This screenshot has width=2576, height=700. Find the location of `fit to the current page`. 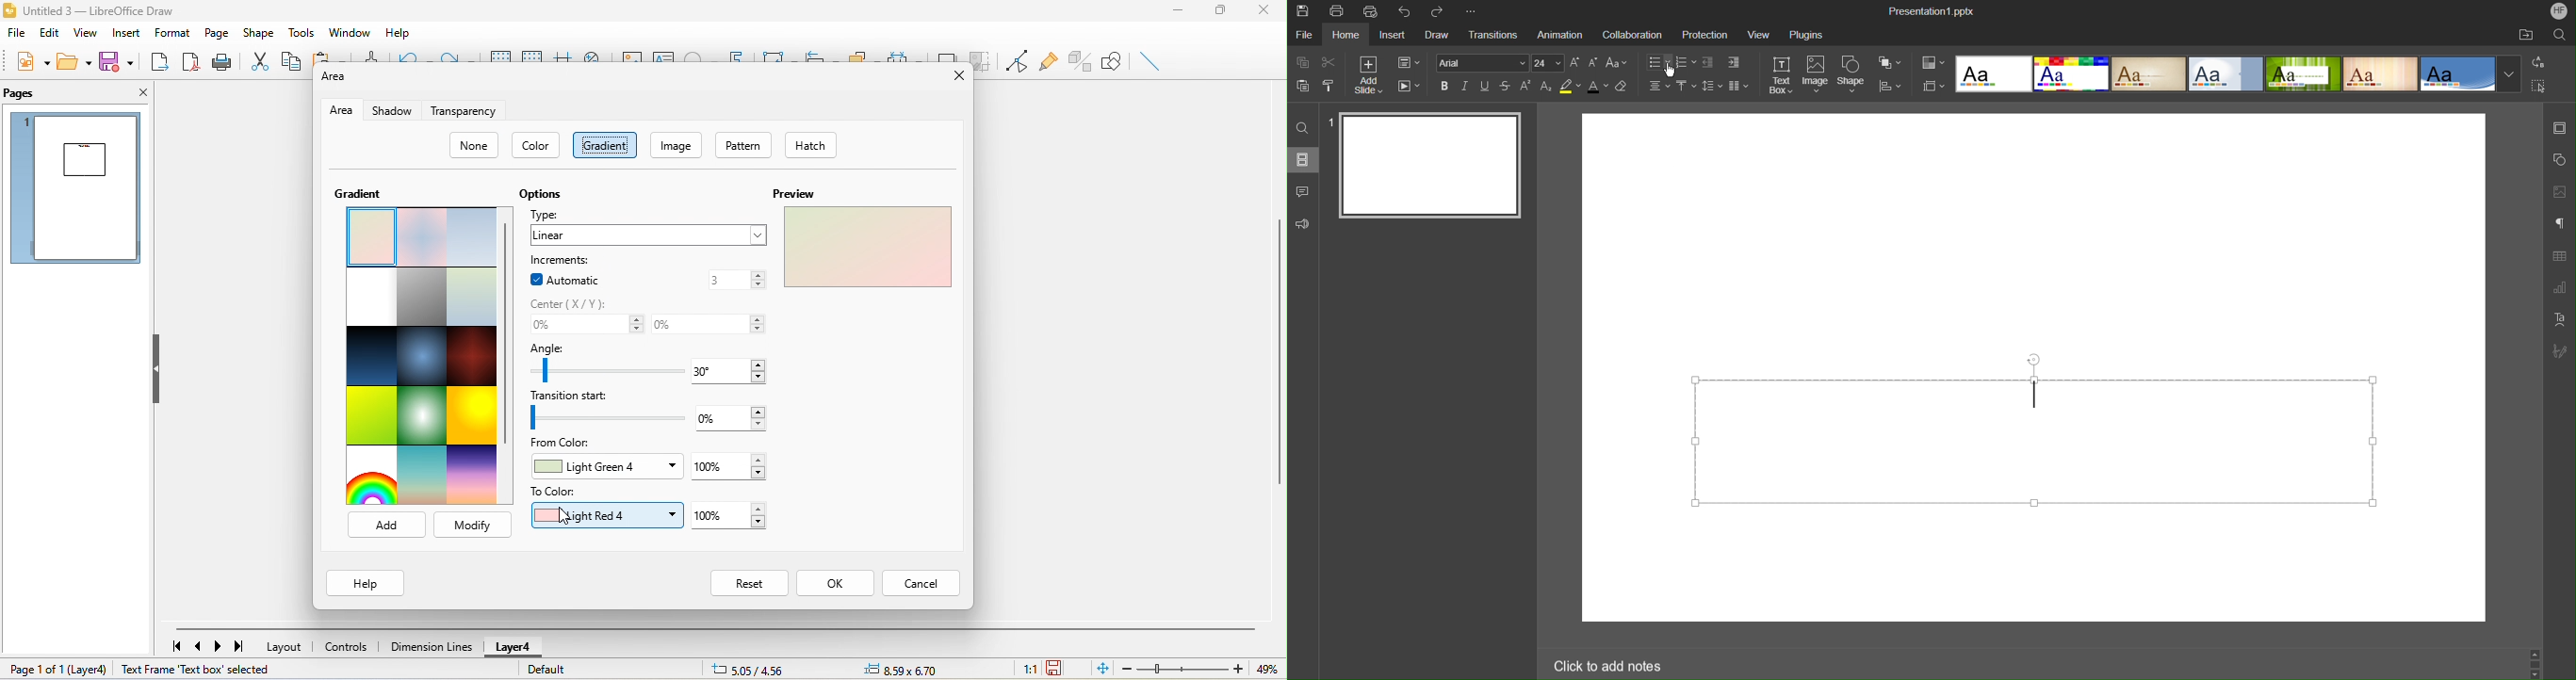

fit to the current page is located at coordinates (1103, 670).